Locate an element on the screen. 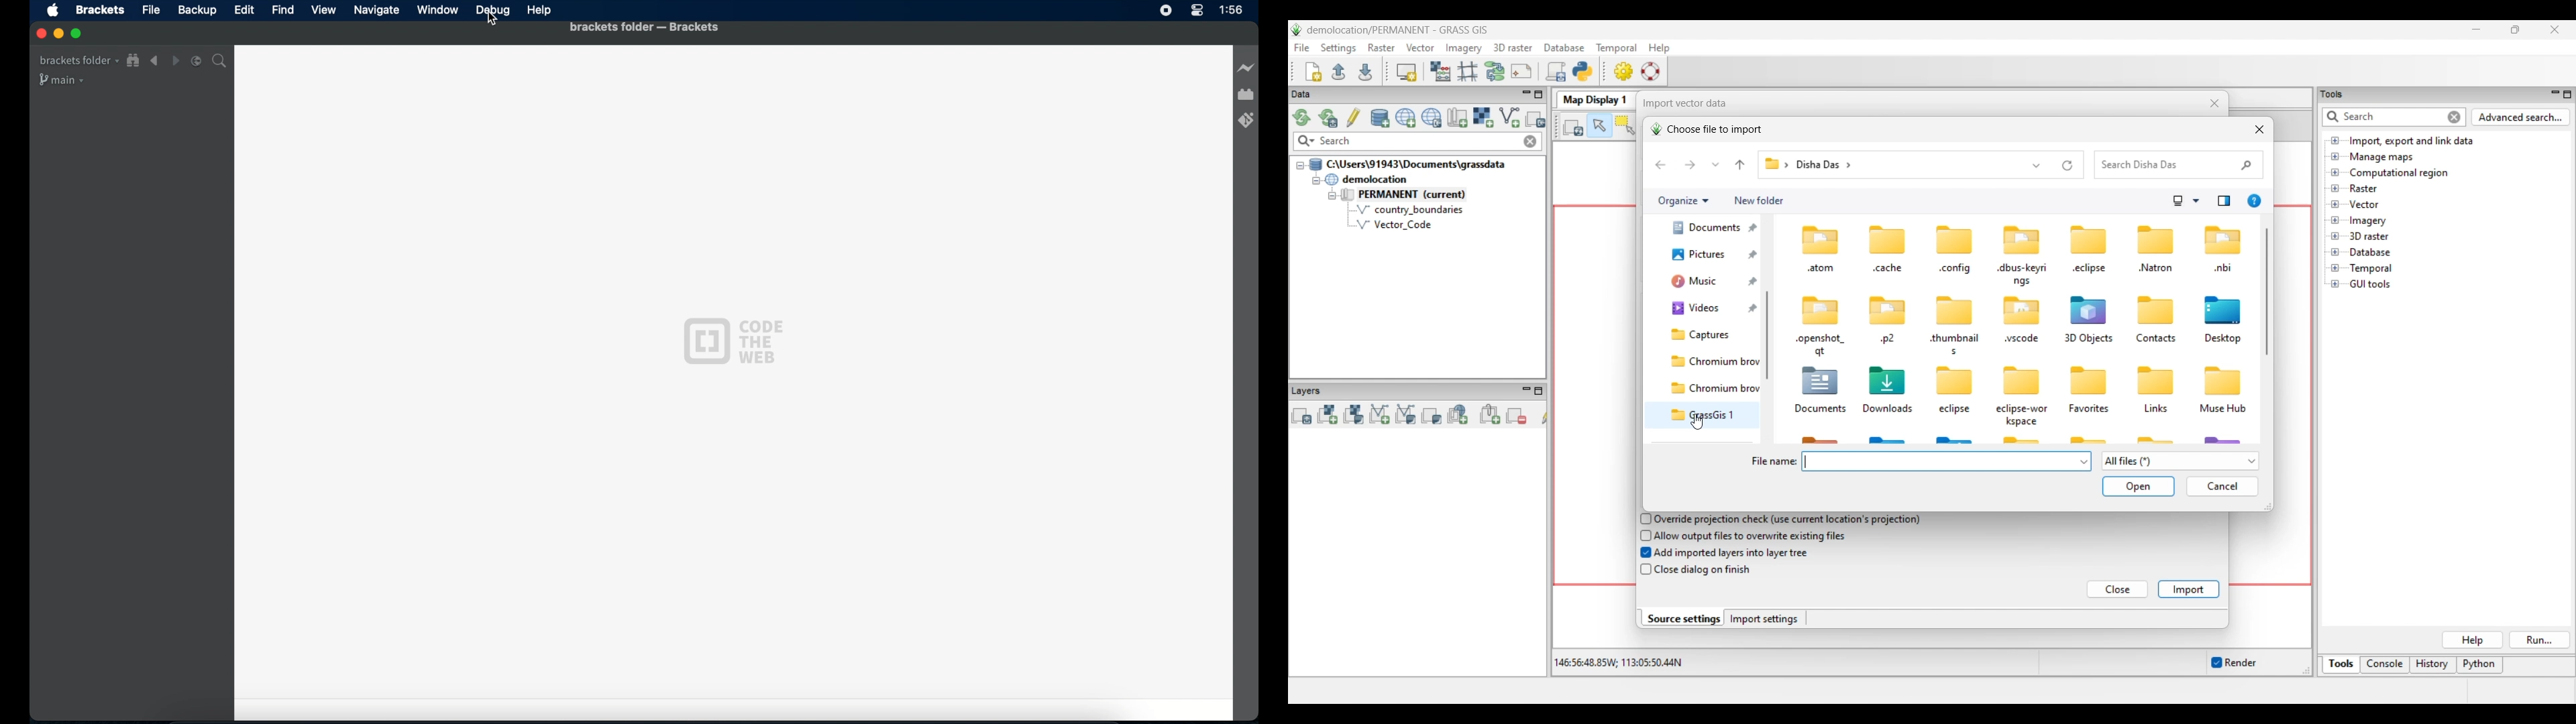  view is located at coordinates (323, 10).